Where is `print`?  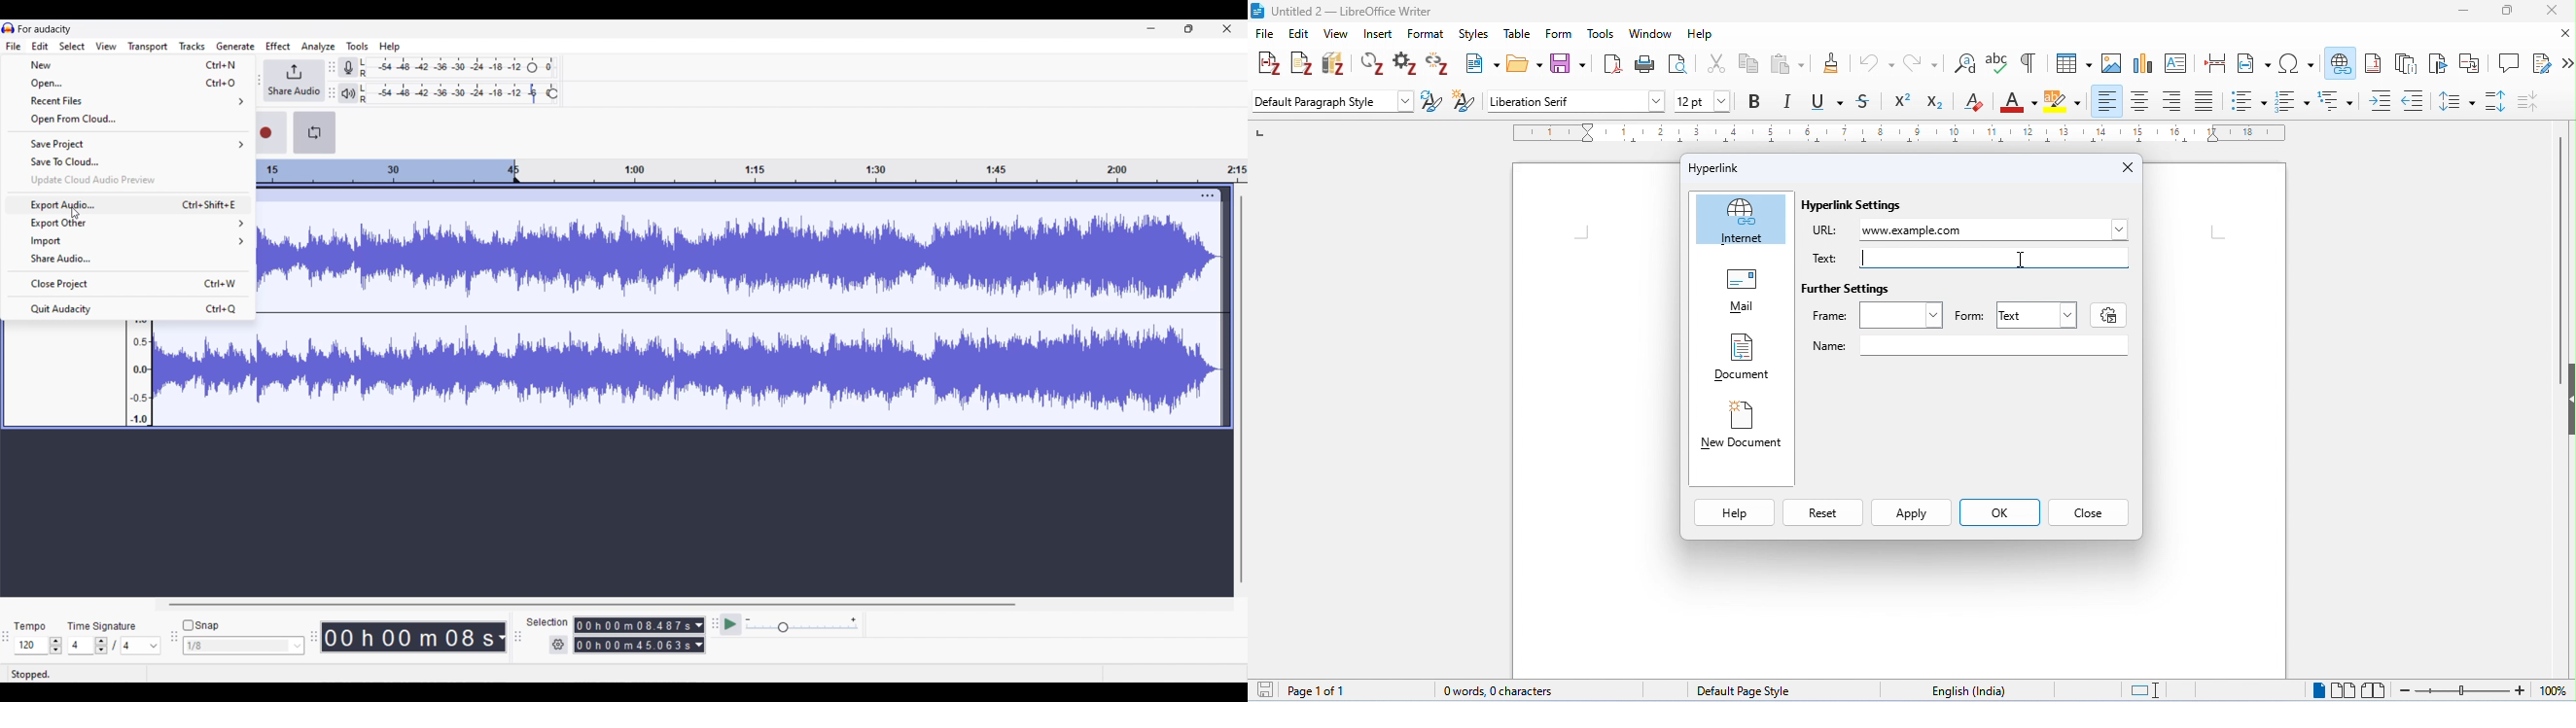 print is located at coordinates (1642, 64).